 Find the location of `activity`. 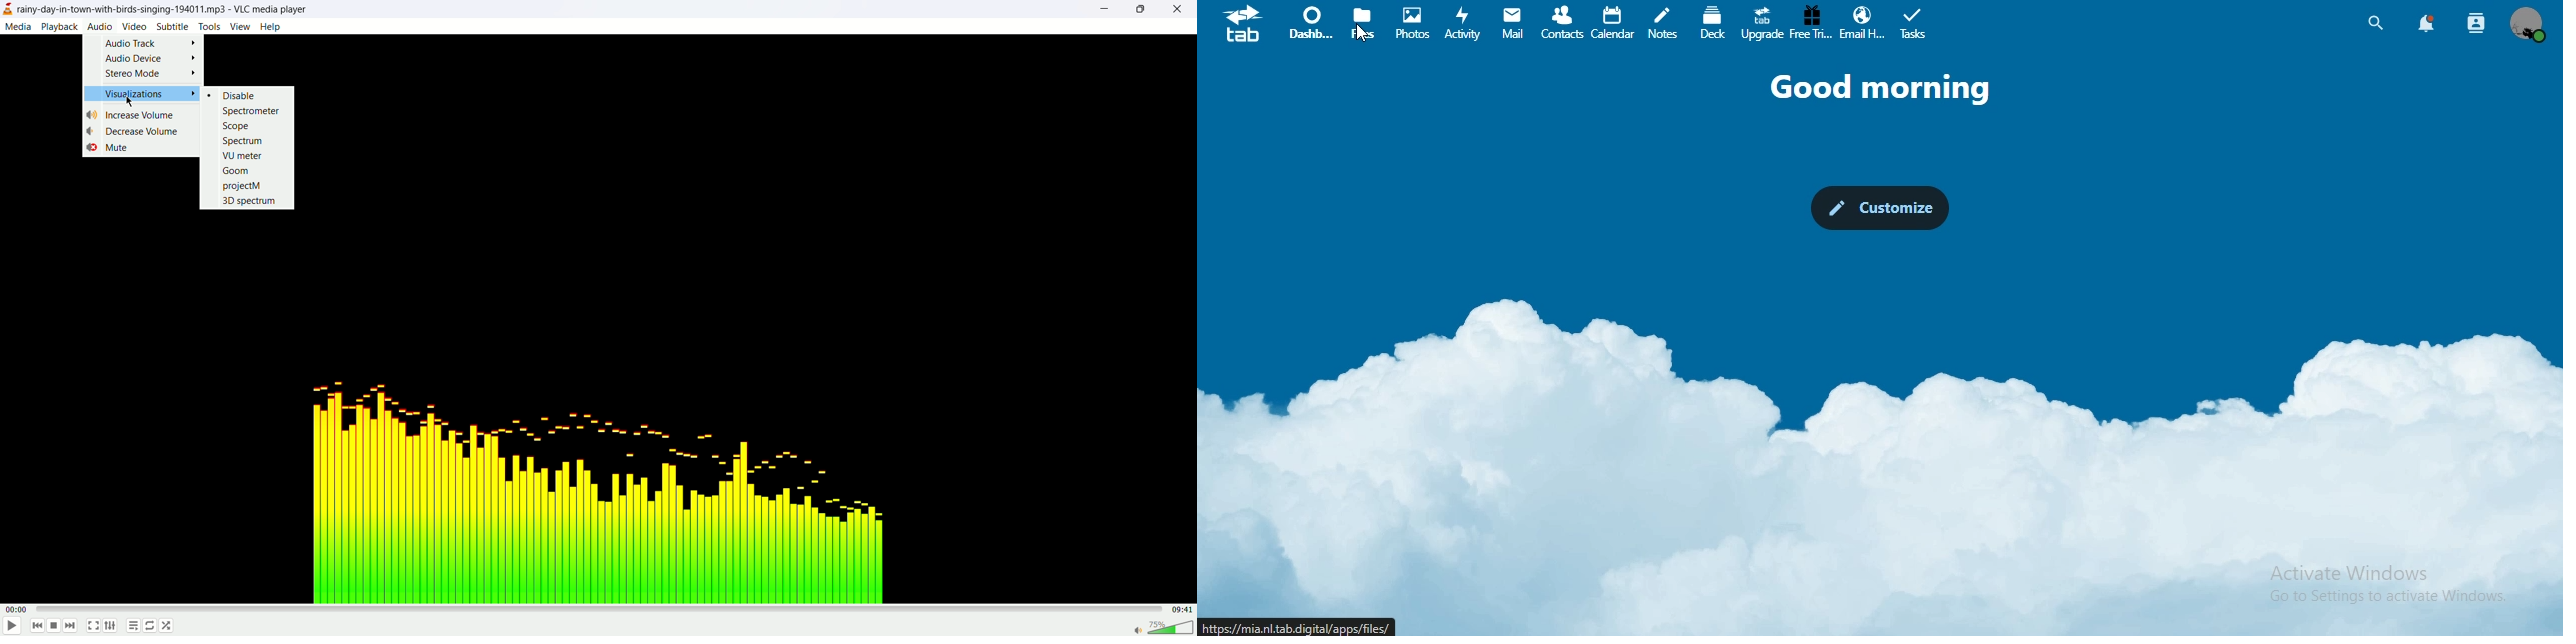

activity is located at coordinates (1462, 25).